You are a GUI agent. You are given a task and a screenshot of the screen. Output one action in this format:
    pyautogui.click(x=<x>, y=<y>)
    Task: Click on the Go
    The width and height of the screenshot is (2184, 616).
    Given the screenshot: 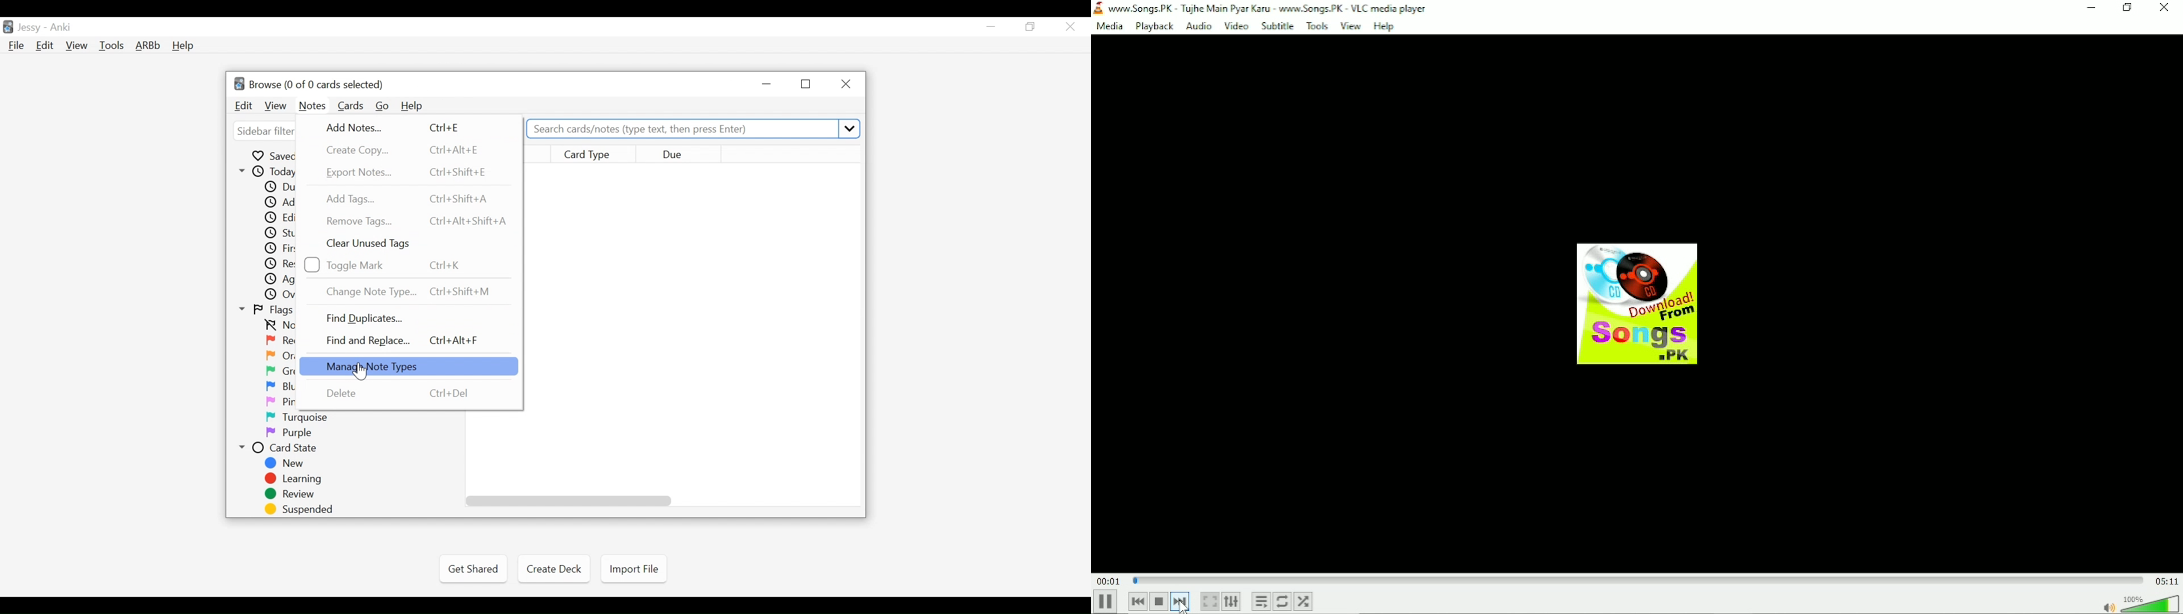 What is the action you would take?
    pyautogui.click(x=383, y=106)
    